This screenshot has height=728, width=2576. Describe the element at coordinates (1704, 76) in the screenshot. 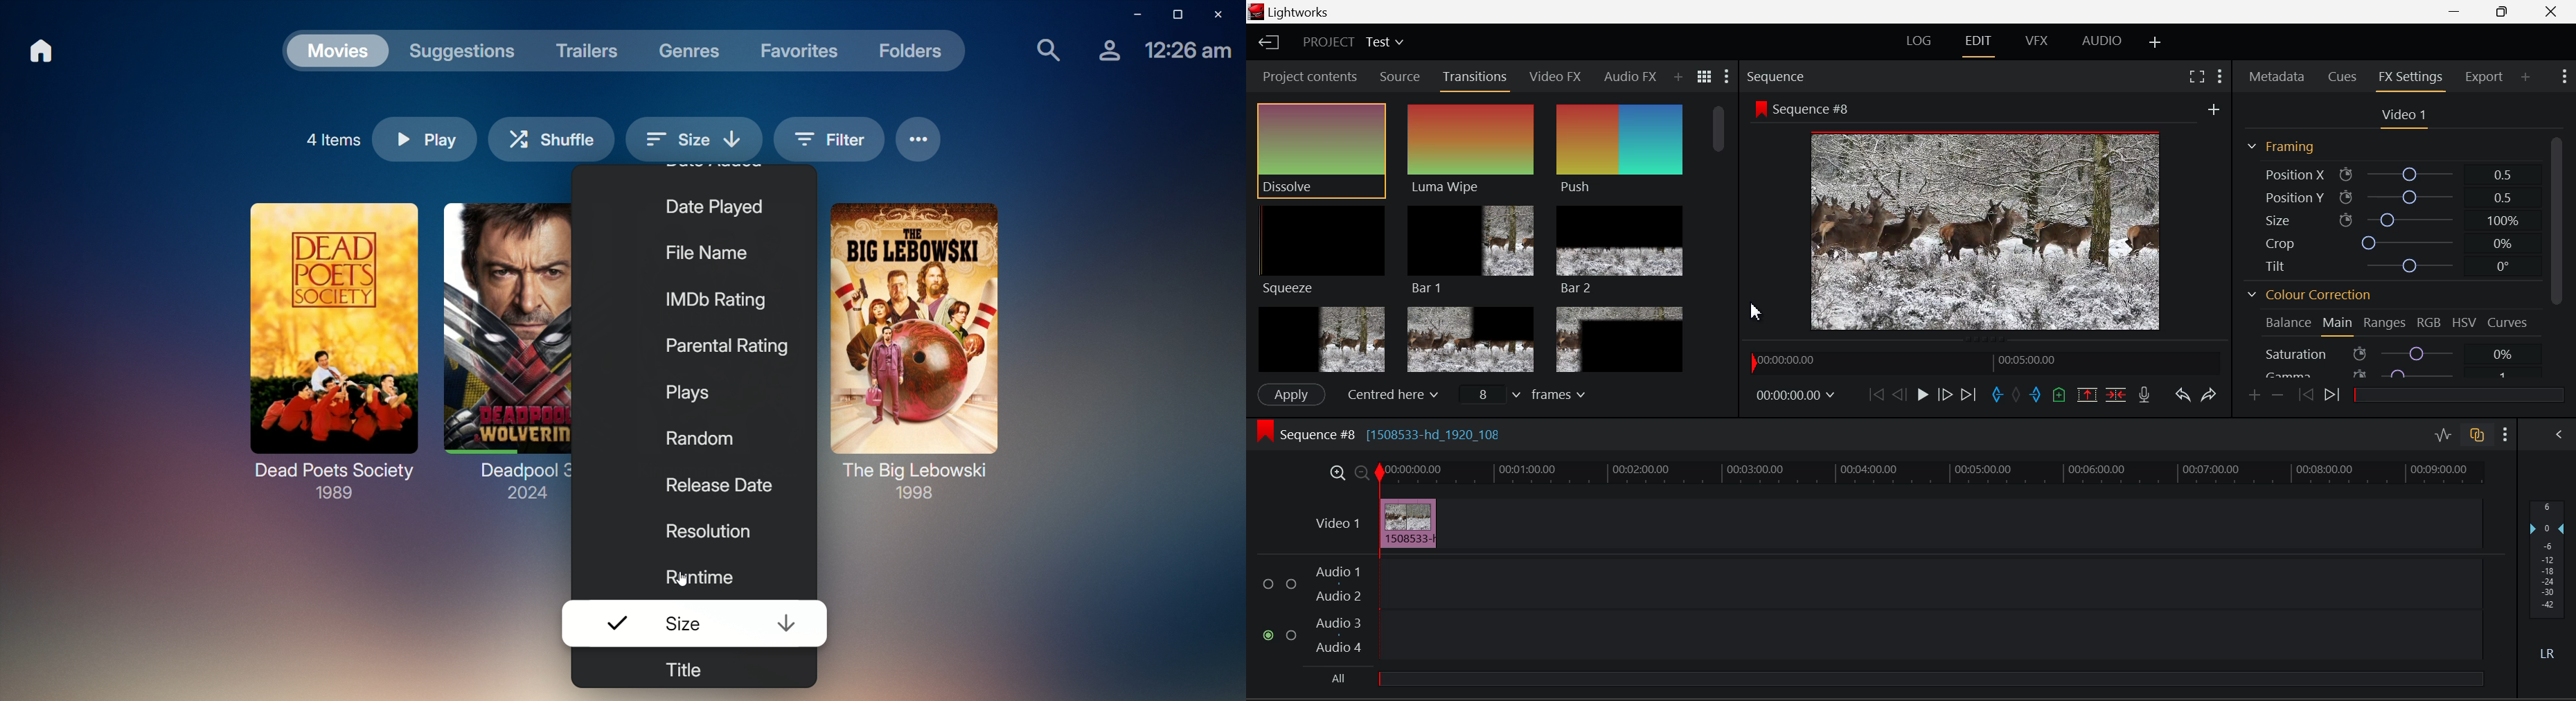

I see `Toggle list and title view` at that location.